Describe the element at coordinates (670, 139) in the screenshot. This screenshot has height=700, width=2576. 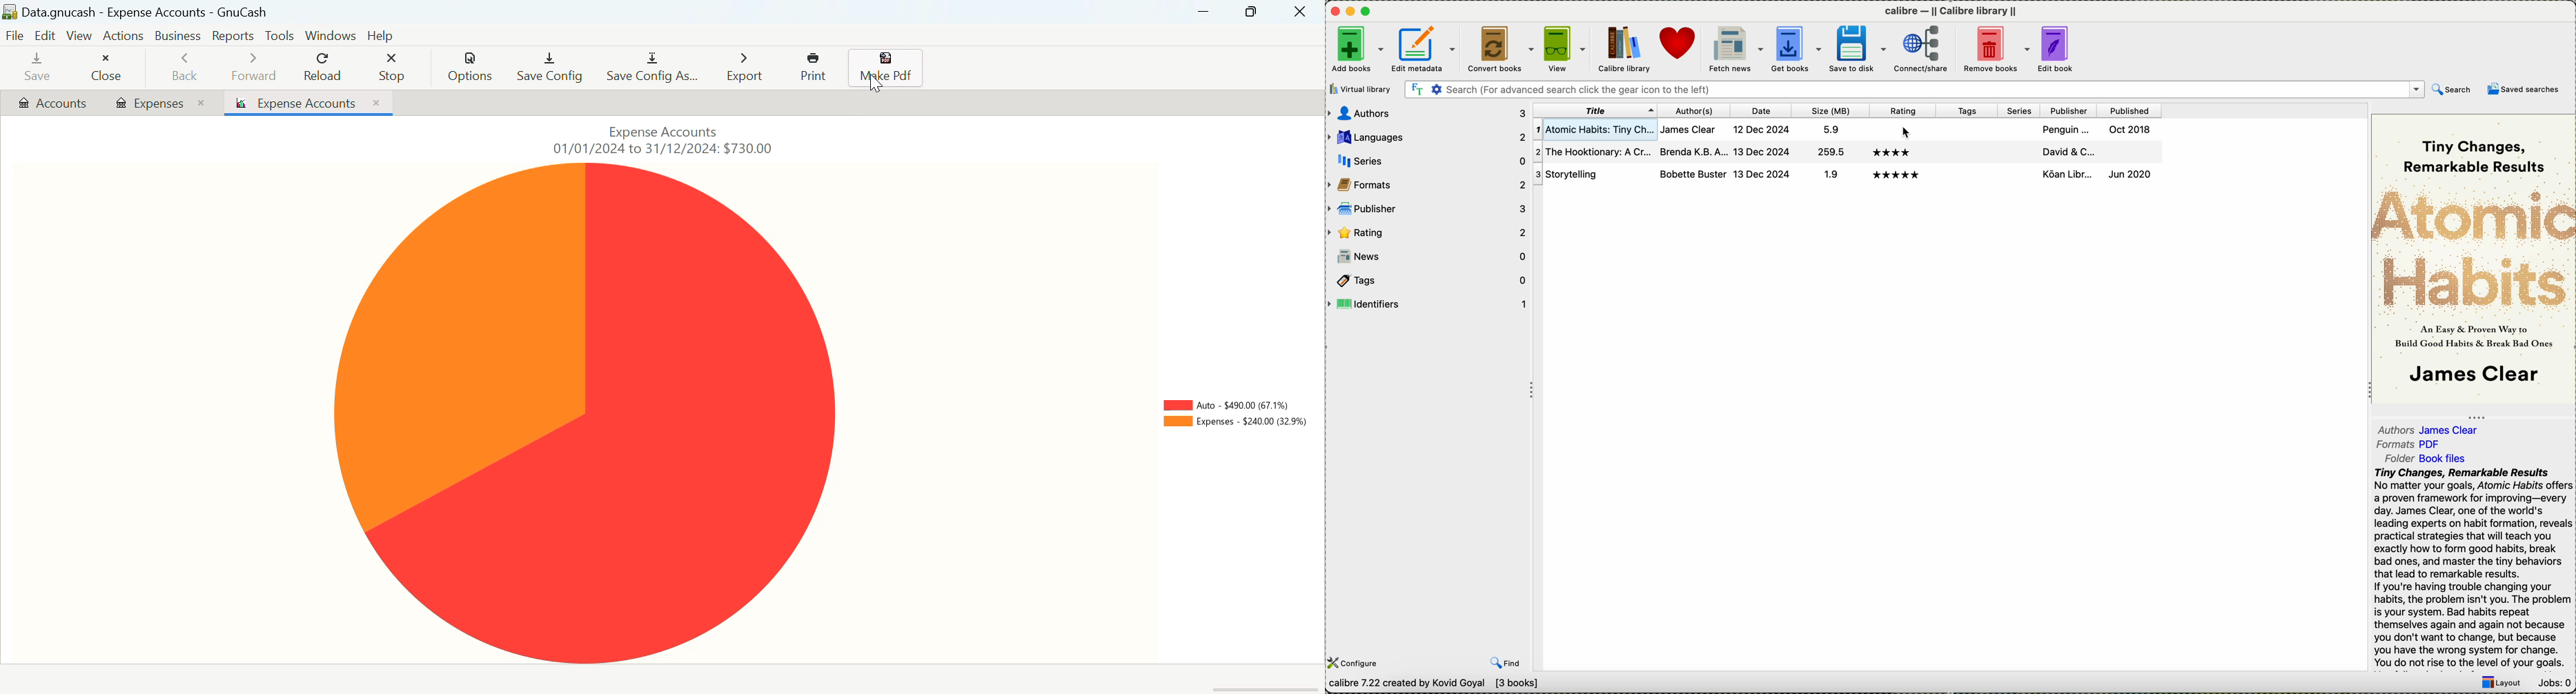
I see `Expense Accounts 01/01/2024 to 31/12/2024: $730.00` at that location.